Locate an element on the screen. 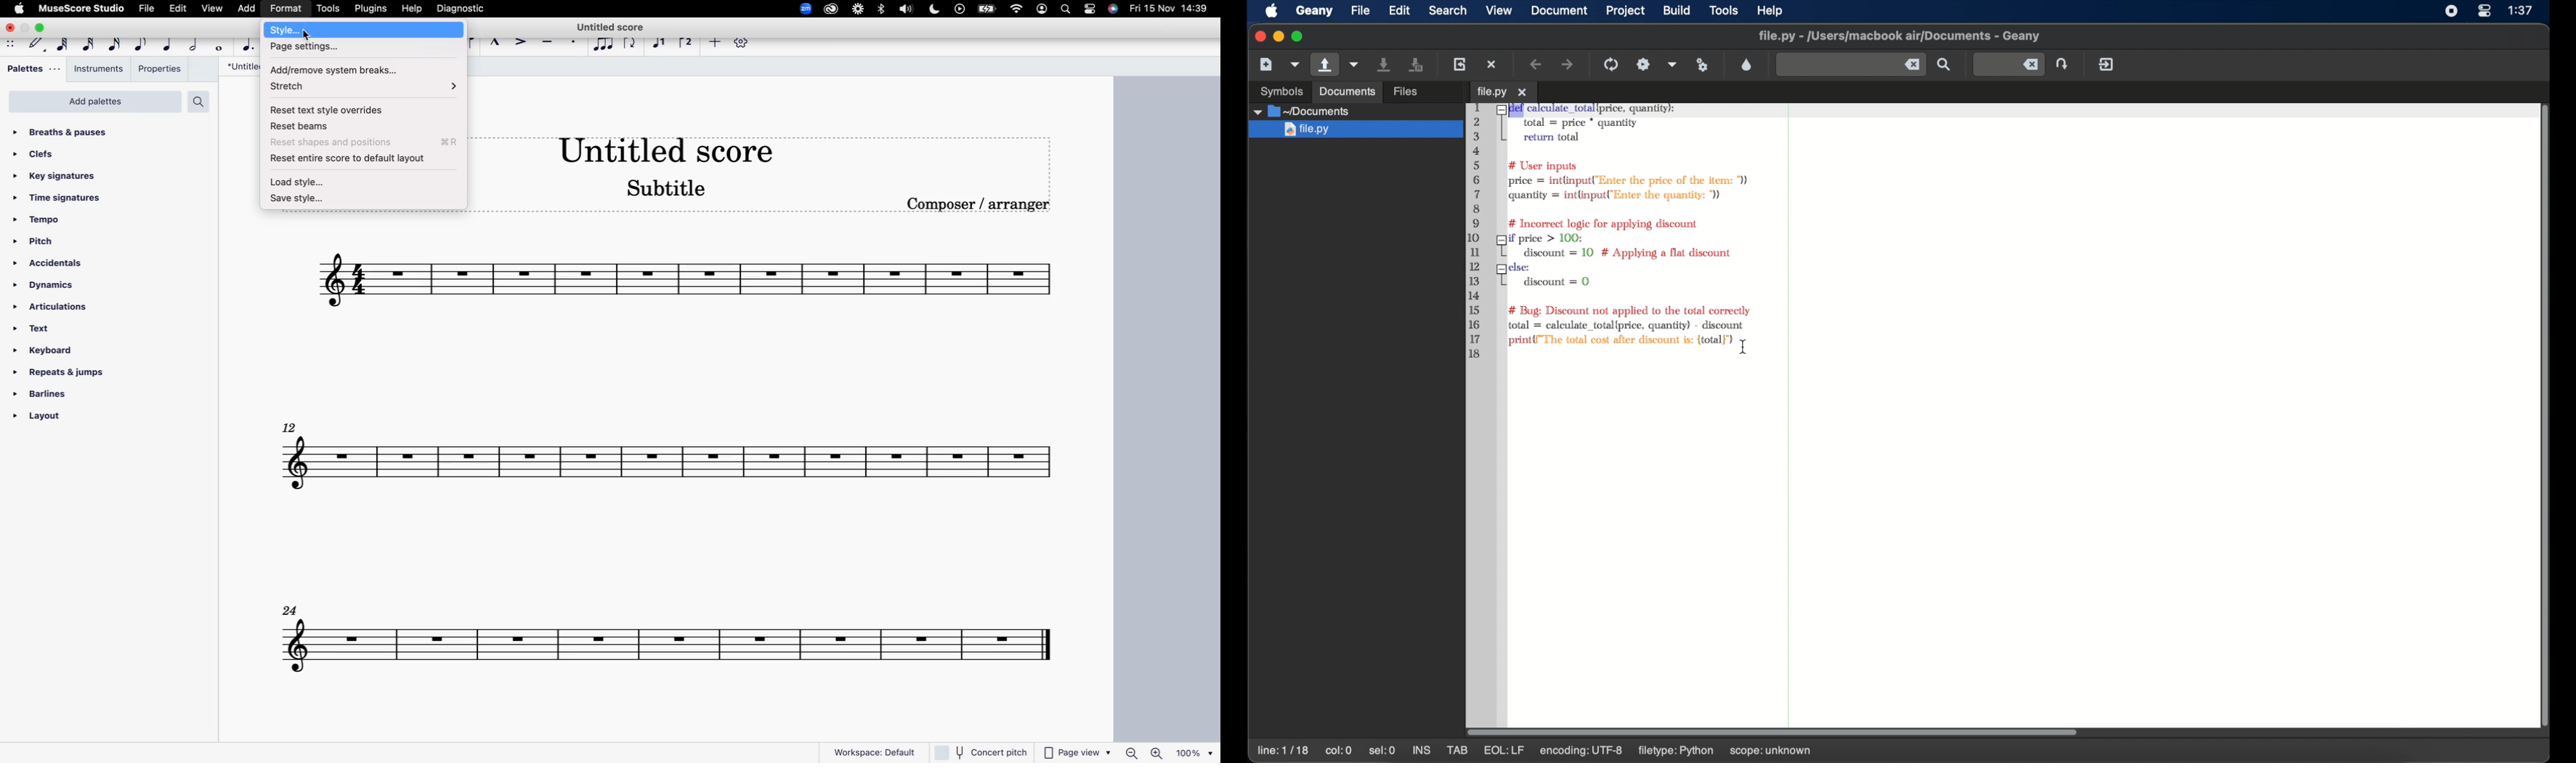 Image resolution: width=2576 pixels, height=784 pixels. scope: unknown is located at coordinates (1771, 752).